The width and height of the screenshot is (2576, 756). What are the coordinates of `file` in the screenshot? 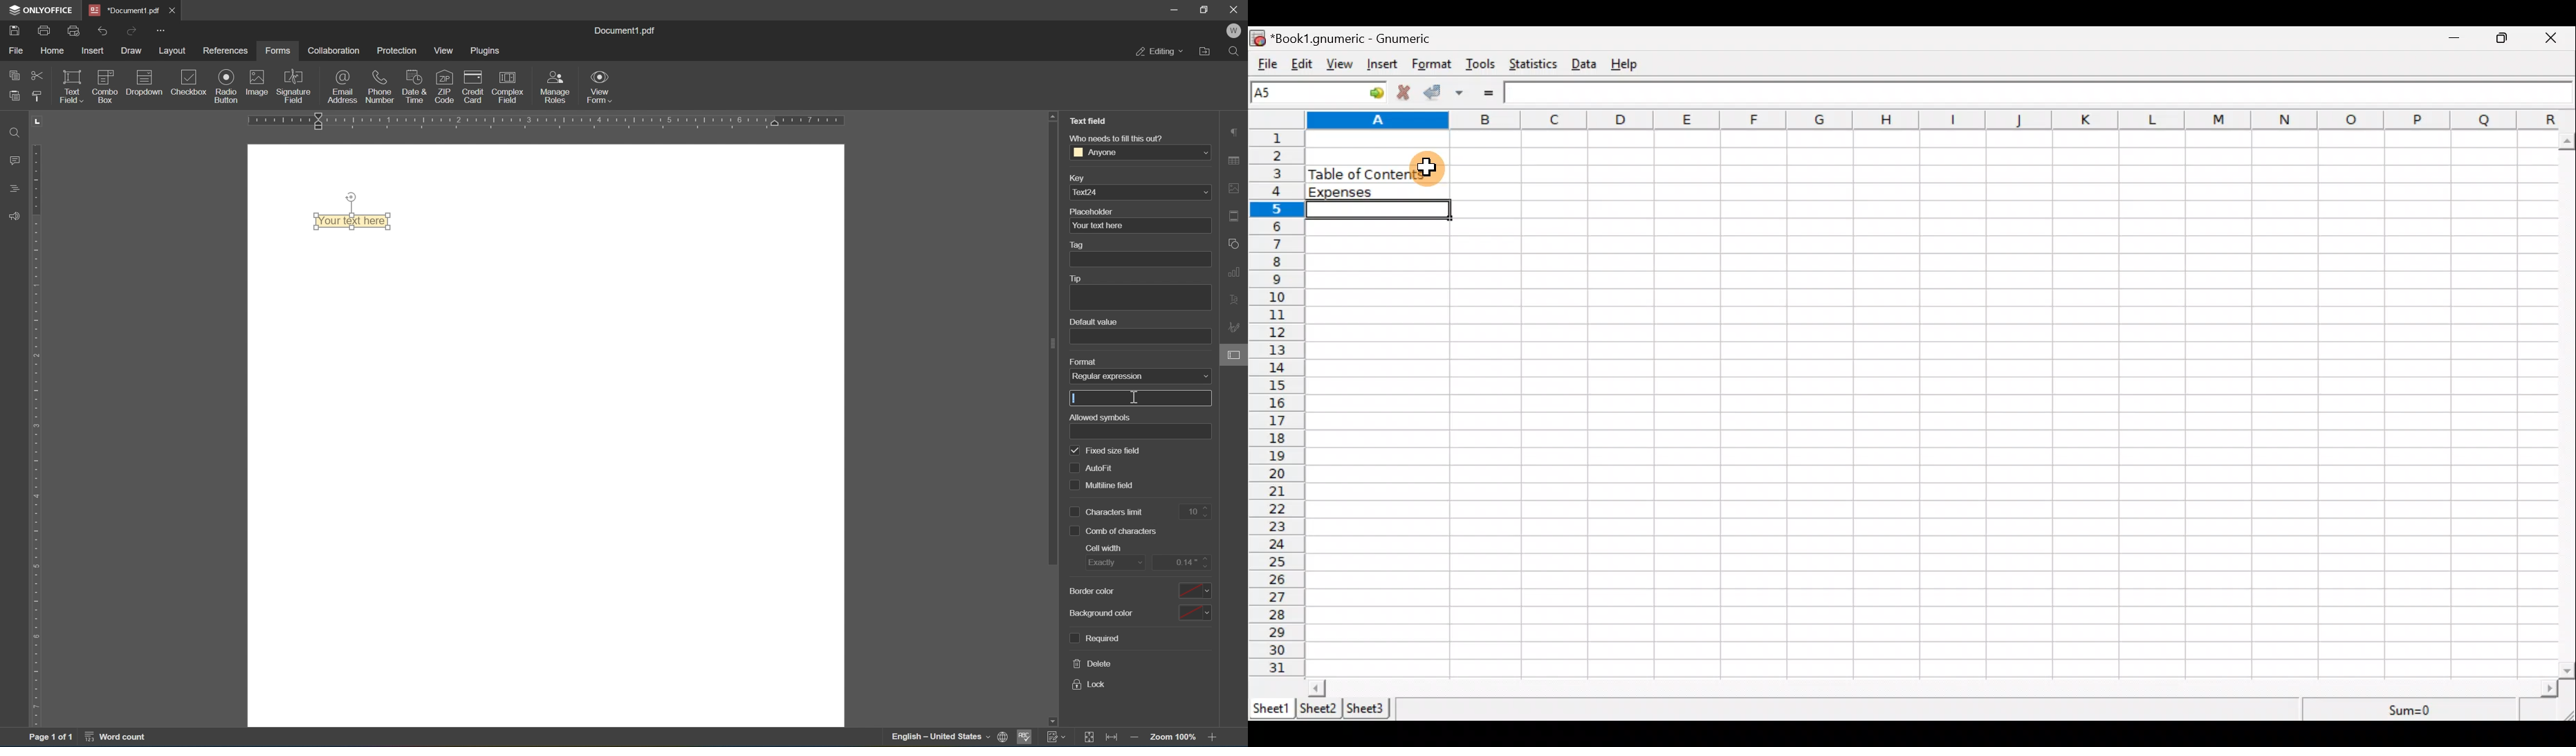 It's located at (16, 50).